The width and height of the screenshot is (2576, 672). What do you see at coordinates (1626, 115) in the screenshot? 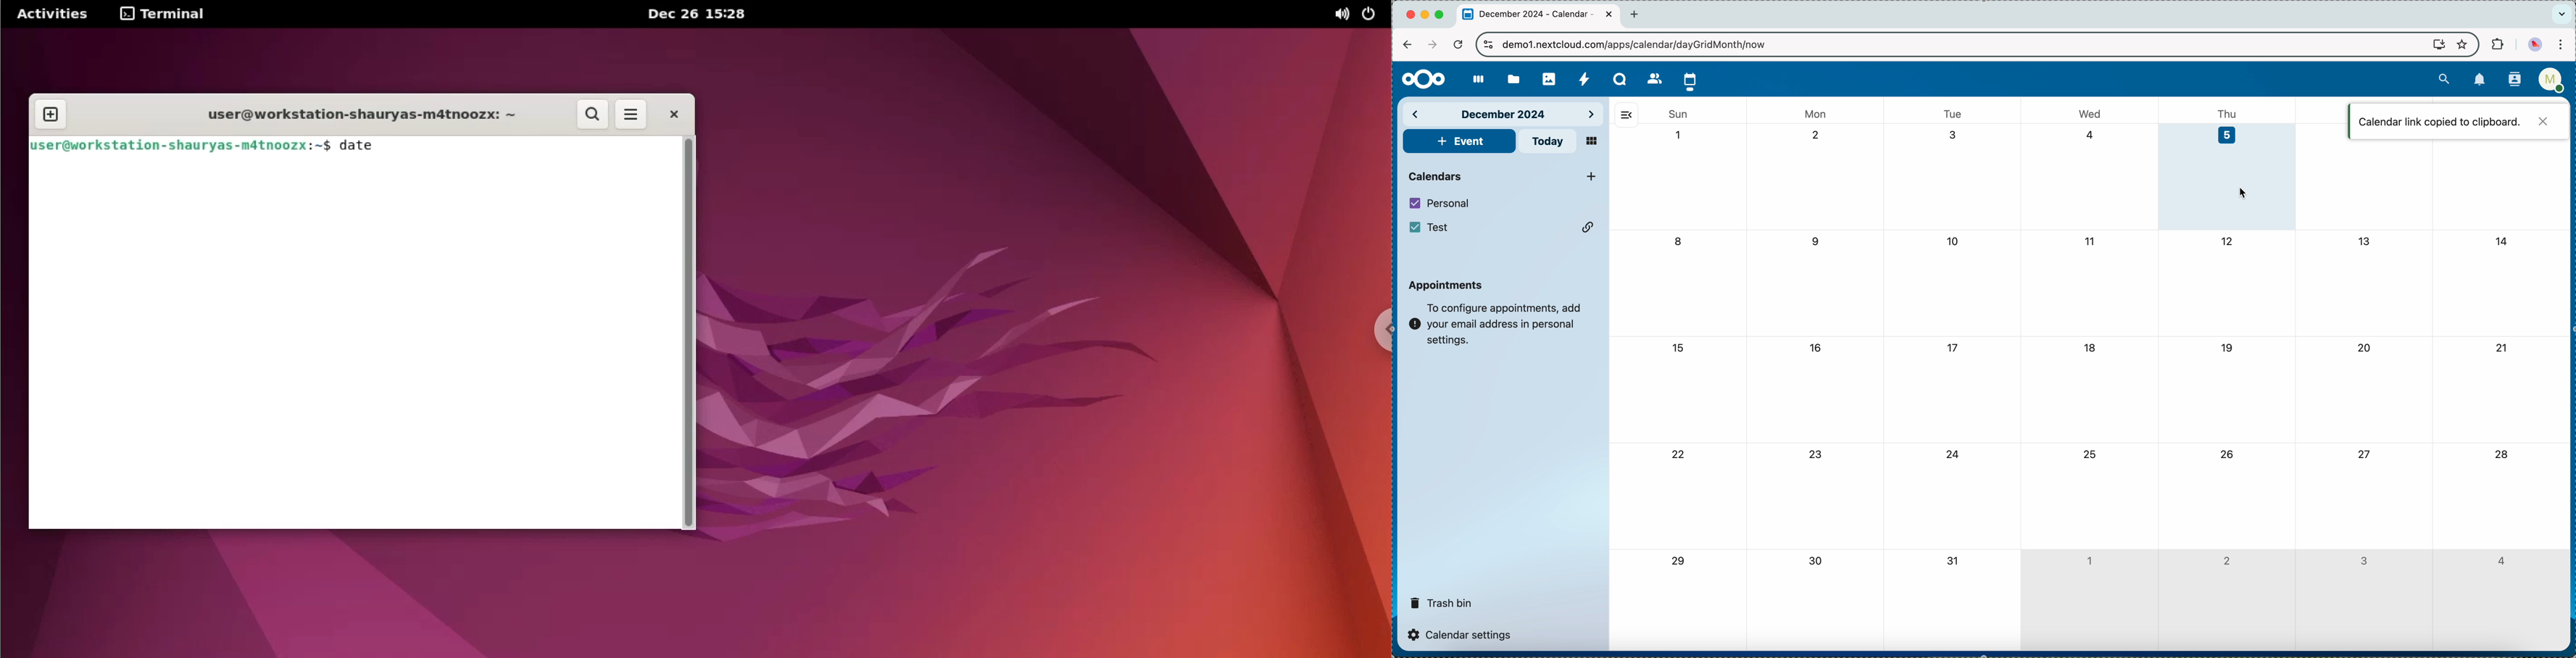
I see `hide side bar` at bounding box center [1626, 115].